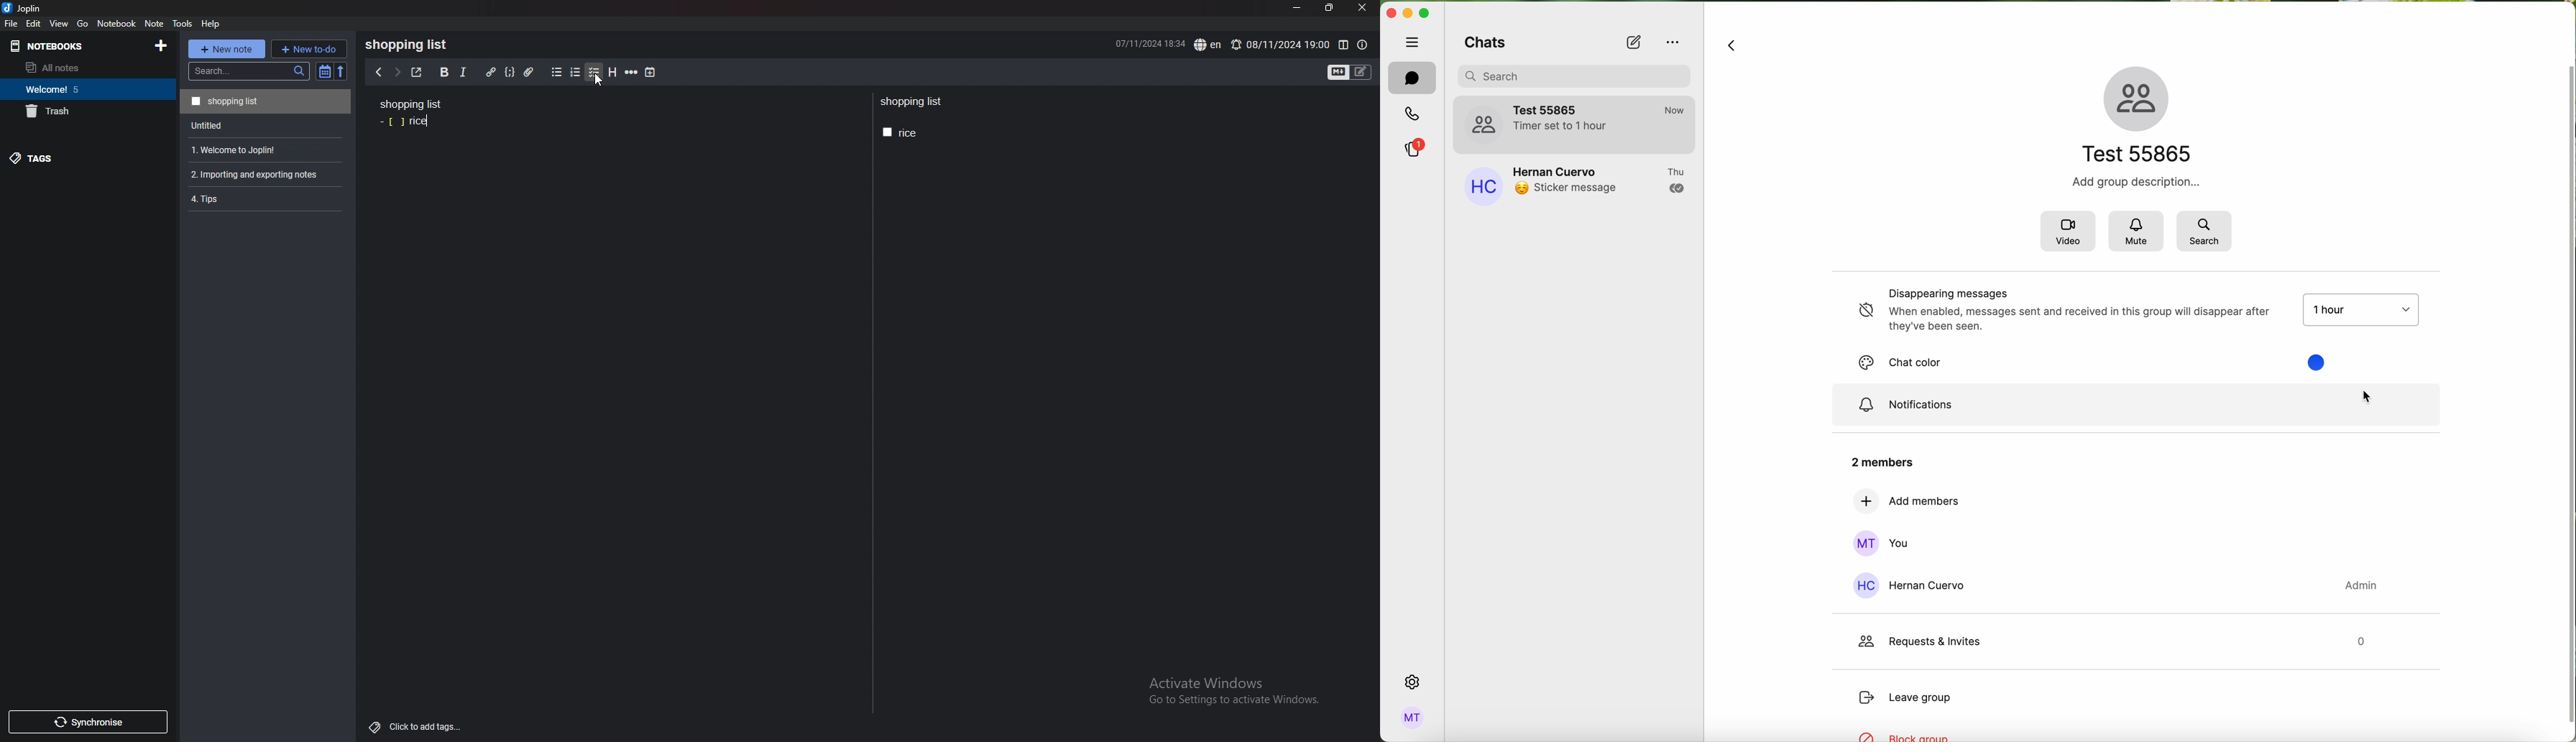 The height and width of the screenshot is (756, 2576). What do you see at coordinates (77, 157) in the screenshot?
I see `tags` at bounding box center [77, 157].